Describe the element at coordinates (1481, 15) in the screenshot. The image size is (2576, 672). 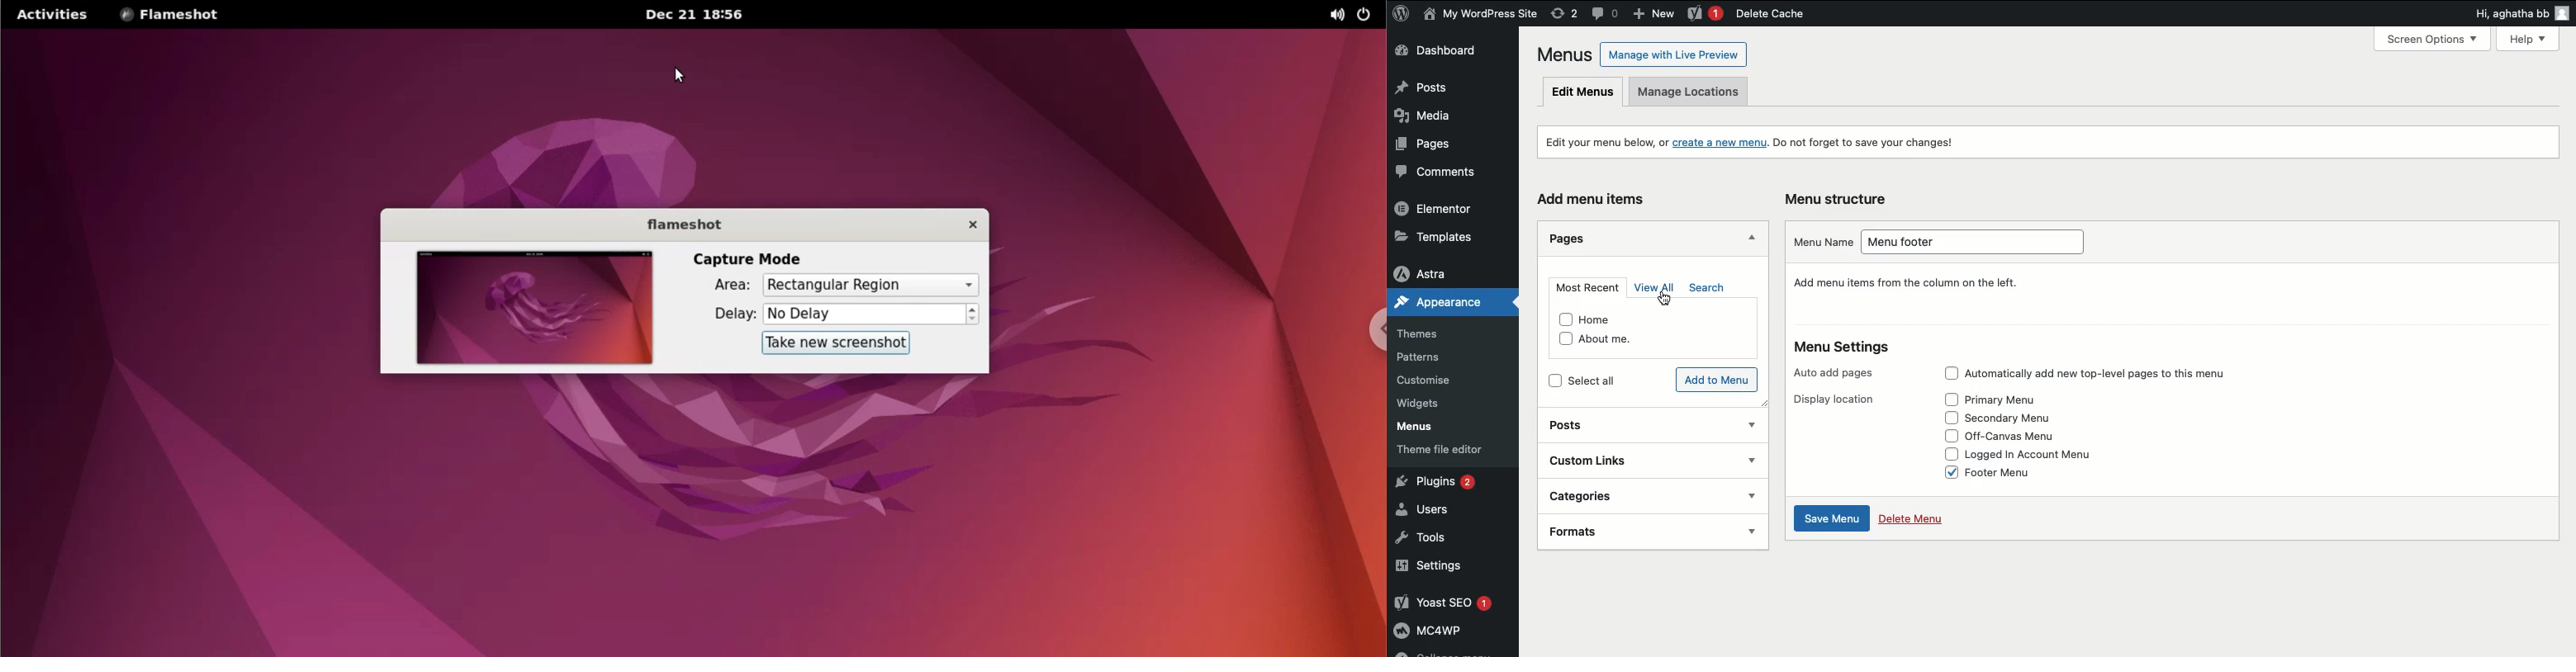
I see `User` at that location.